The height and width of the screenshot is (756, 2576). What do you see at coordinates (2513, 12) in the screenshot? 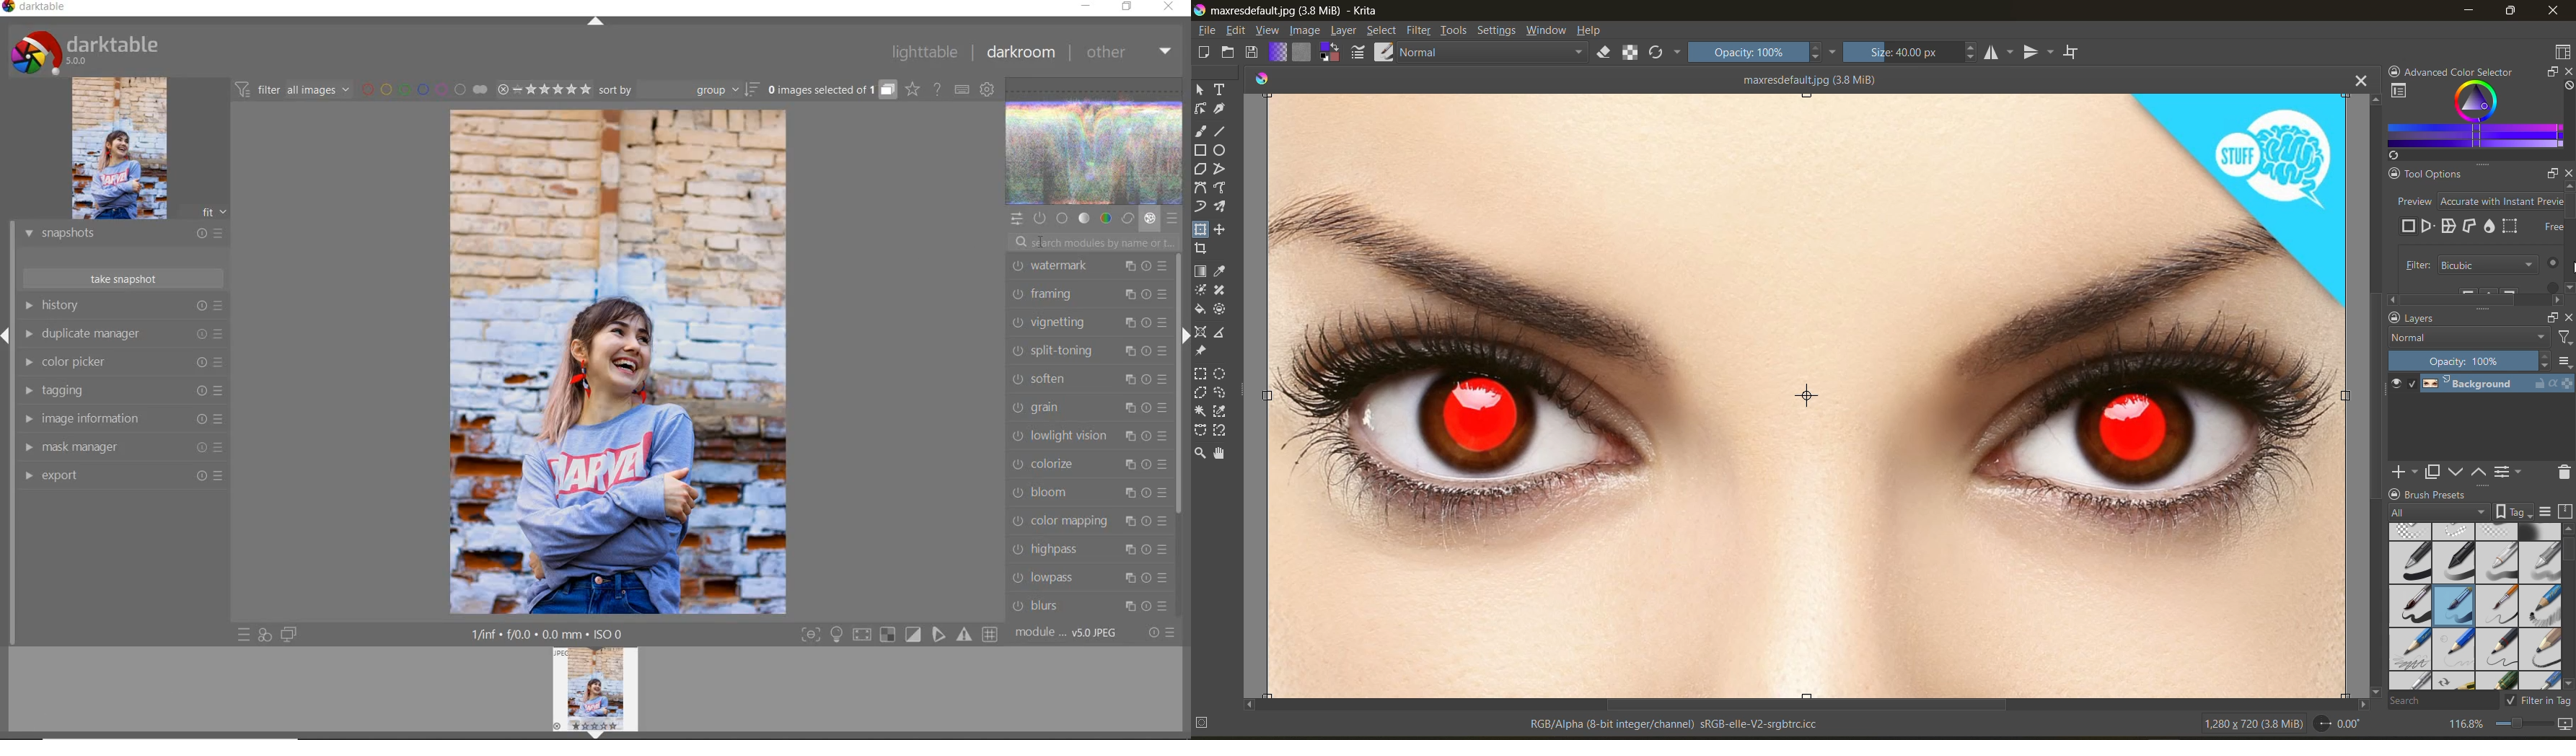
I see `maximize` at bounding box center [2513, 12].